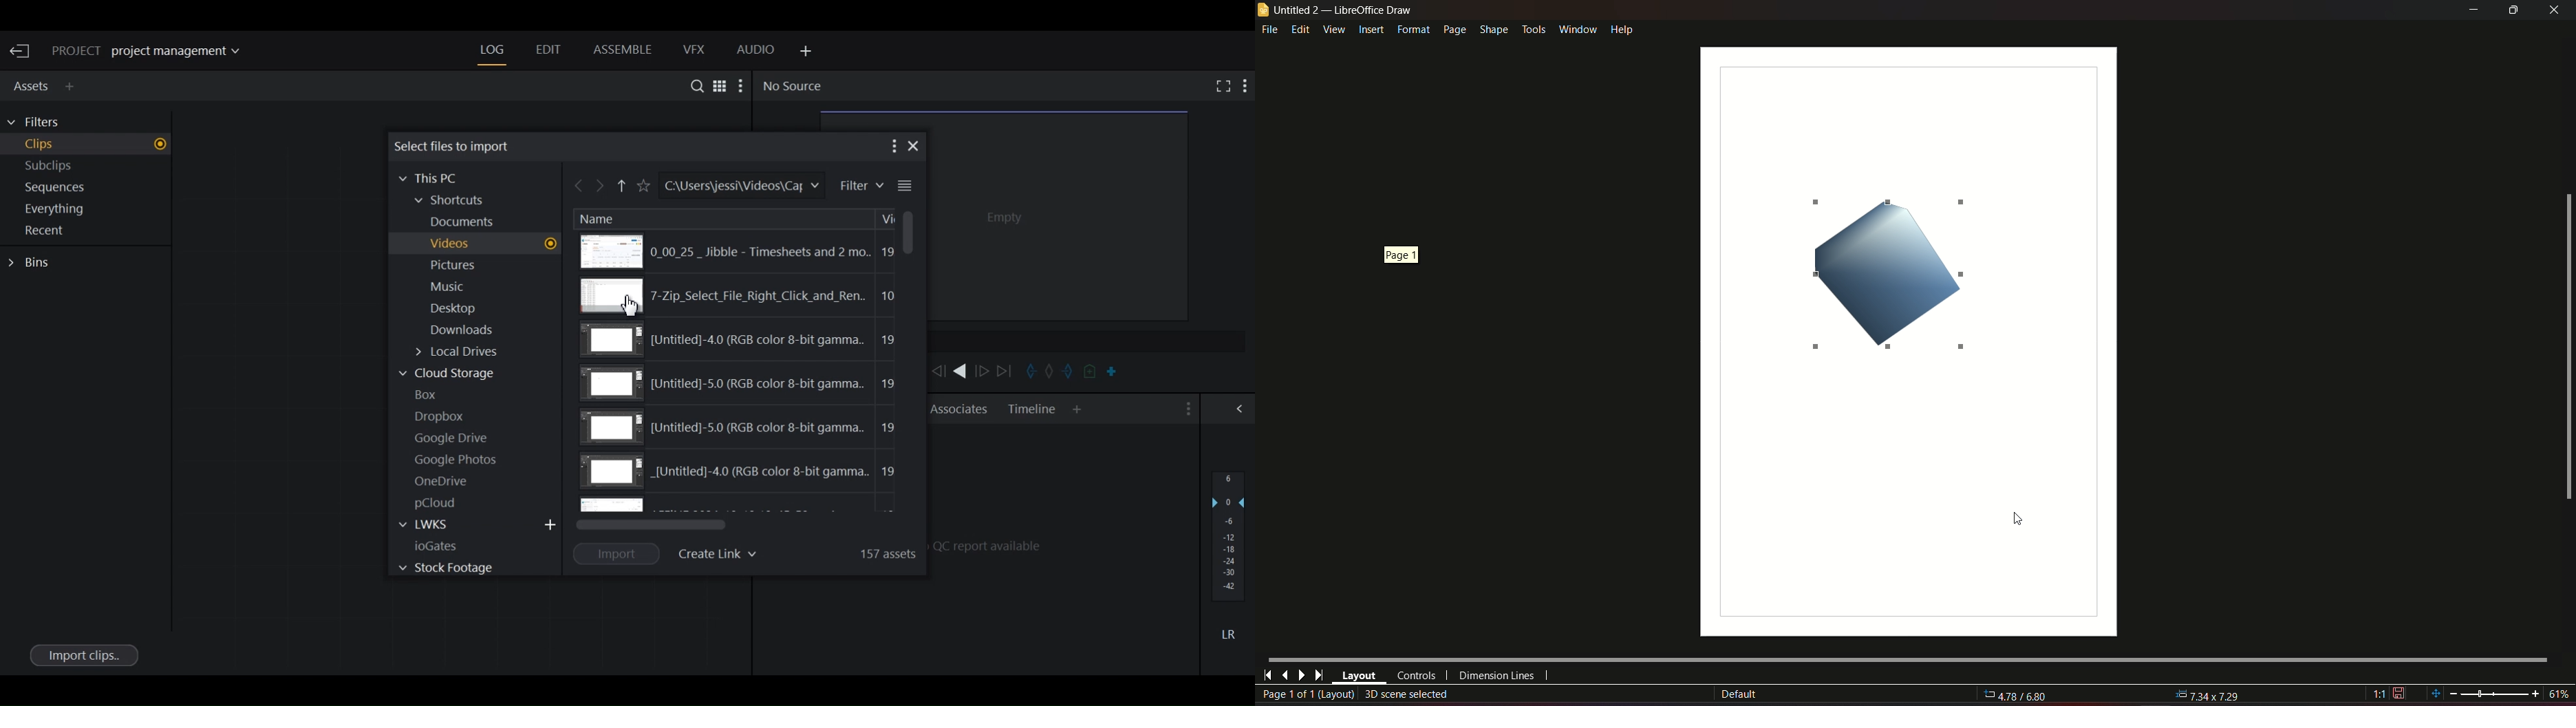 This screenshot has height=728, width=2576. What do you see at coordinates (907, 232) in the screenshot?
I see `Vertical Scroll bar` at bounding box center [907, 232].